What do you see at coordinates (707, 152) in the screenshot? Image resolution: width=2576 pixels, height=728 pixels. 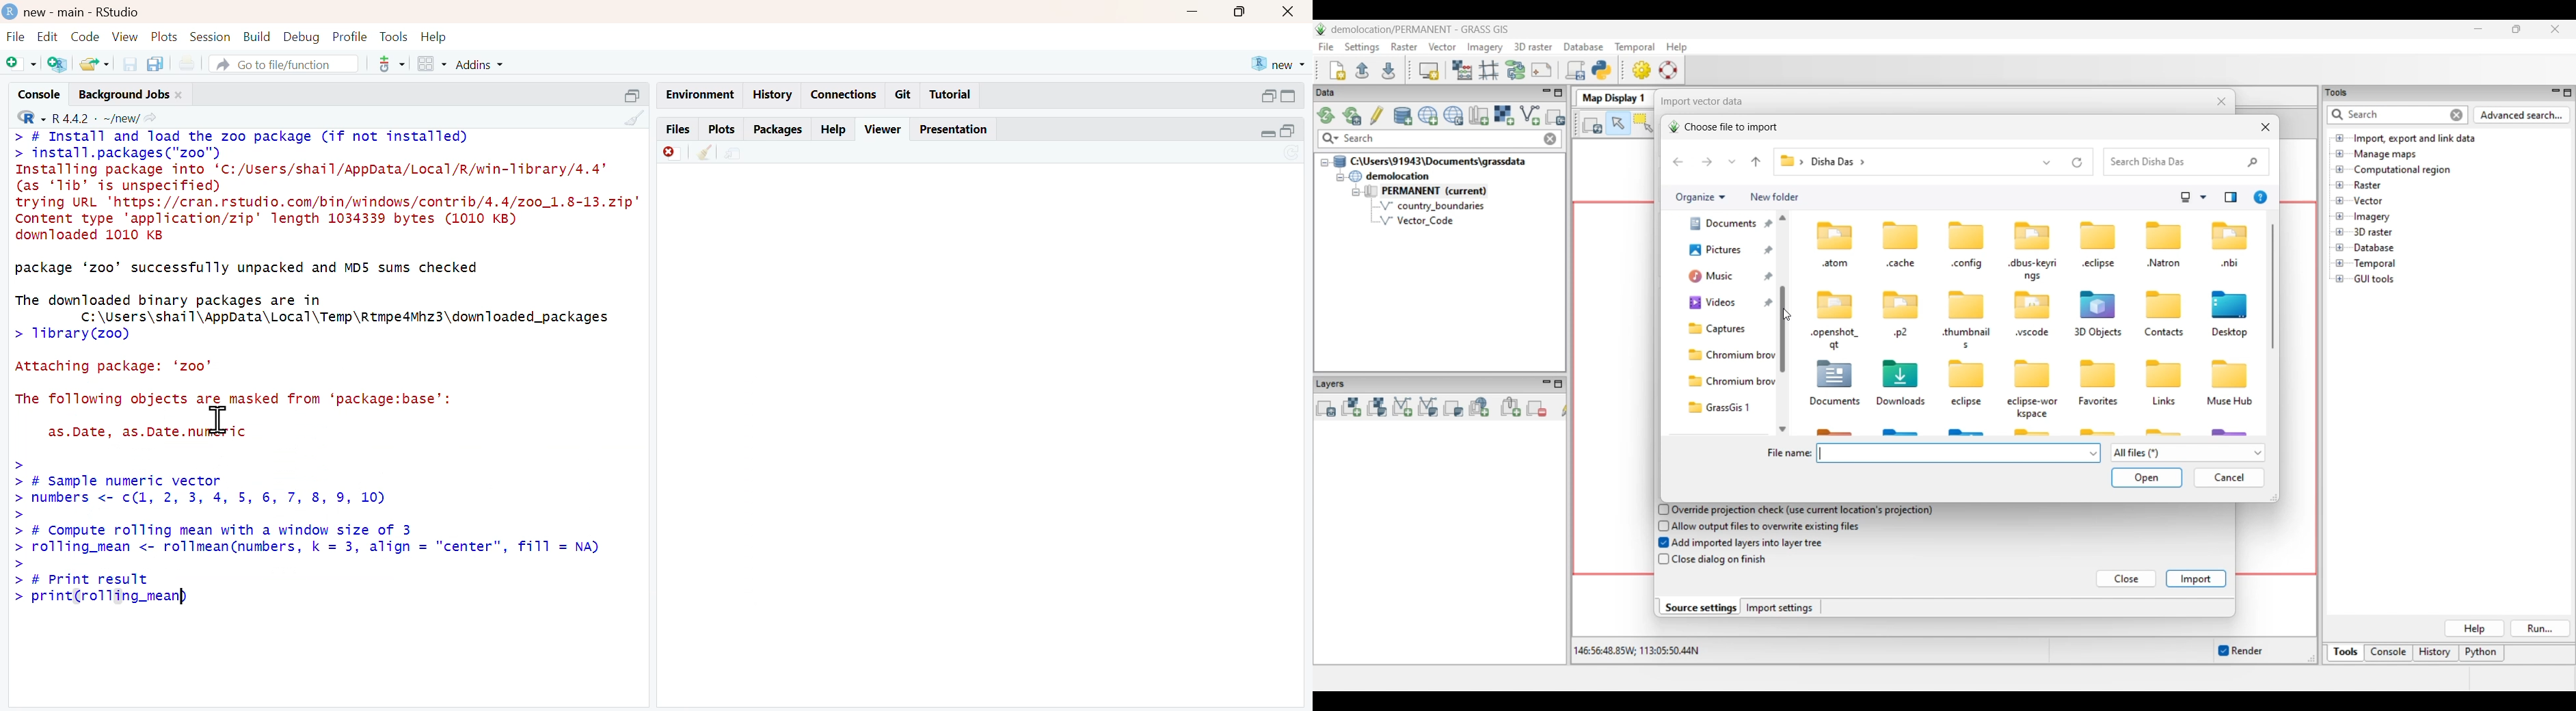 I see `clear` at bounding box center [707, 152].